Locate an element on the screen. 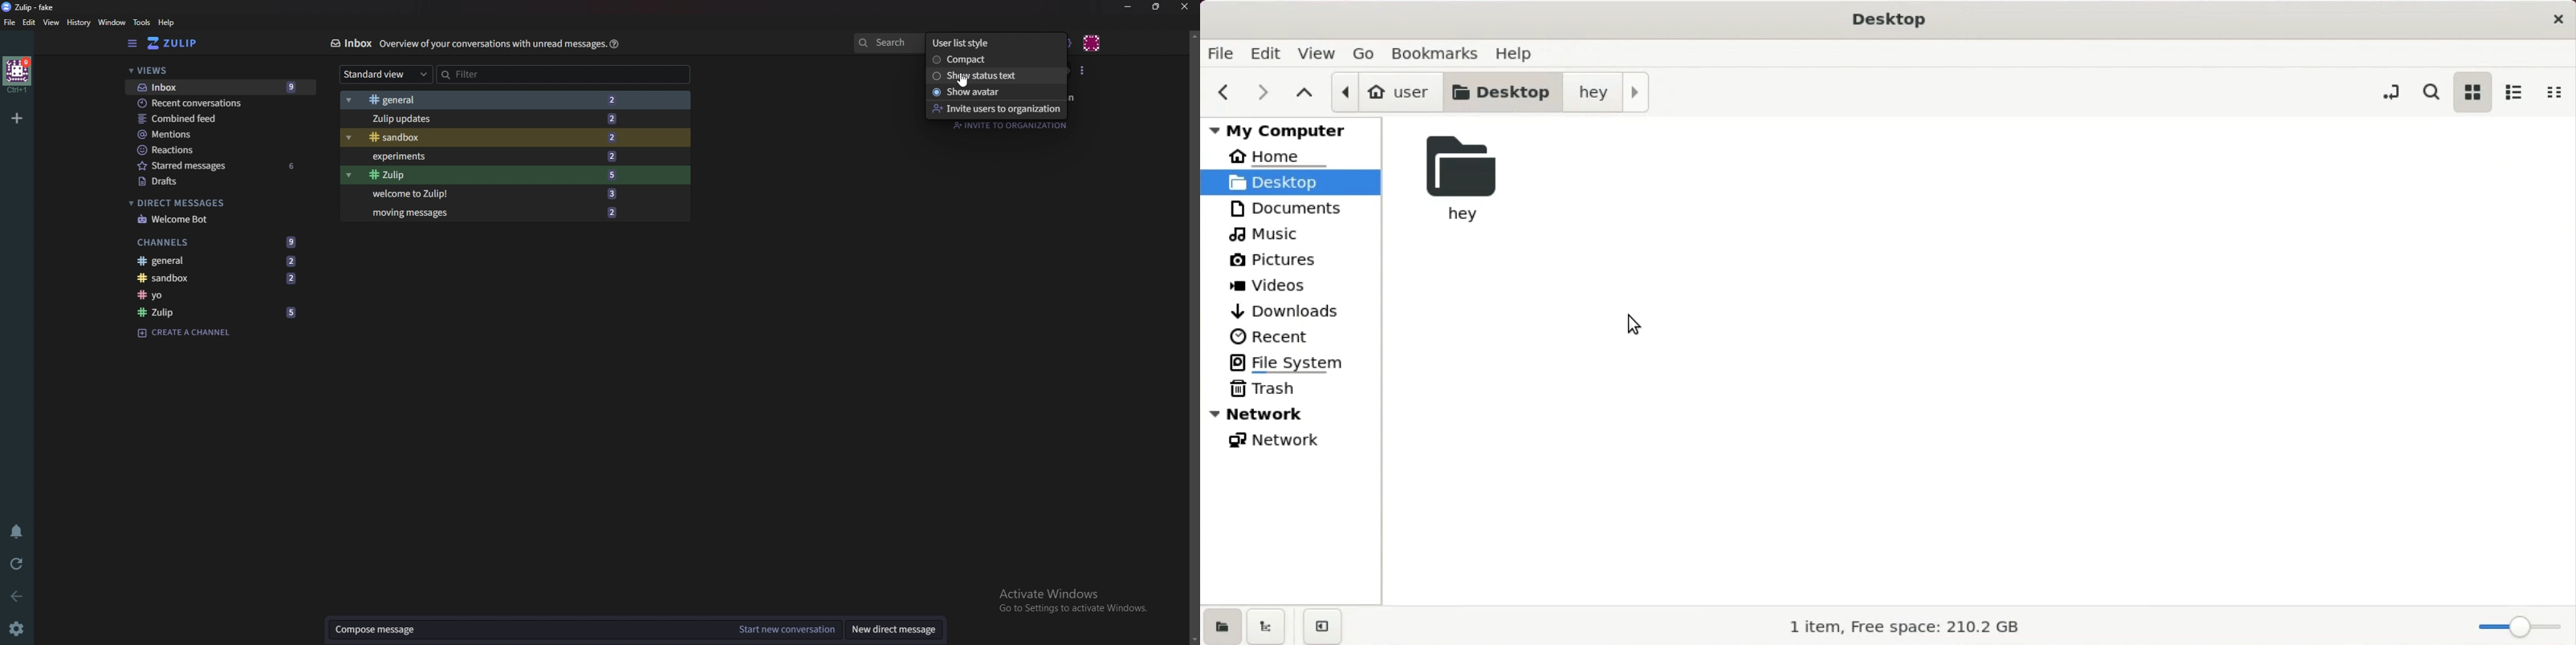 This screenshot has height=672, width=2576. Zulip is located at coordinates (492, 175).